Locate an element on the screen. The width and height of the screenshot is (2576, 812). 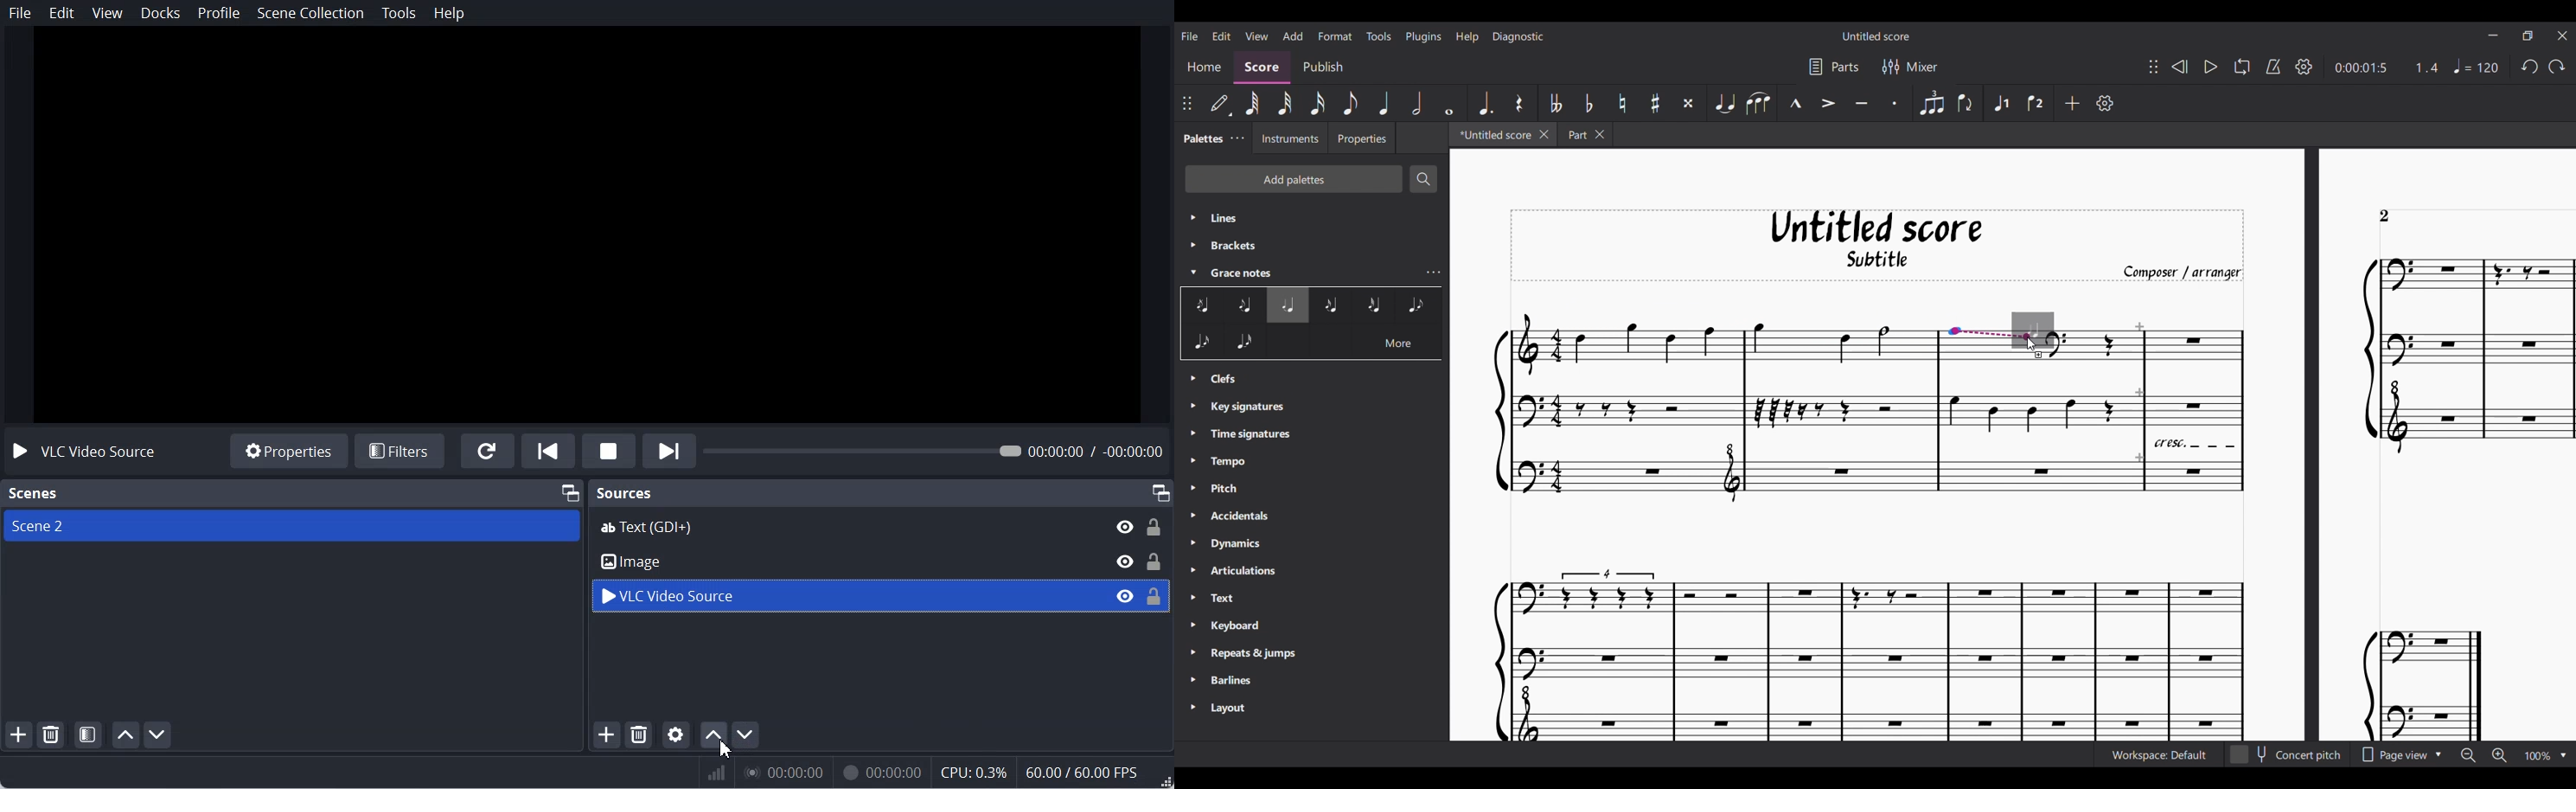
Score title is located at coordinates (1875, 36).